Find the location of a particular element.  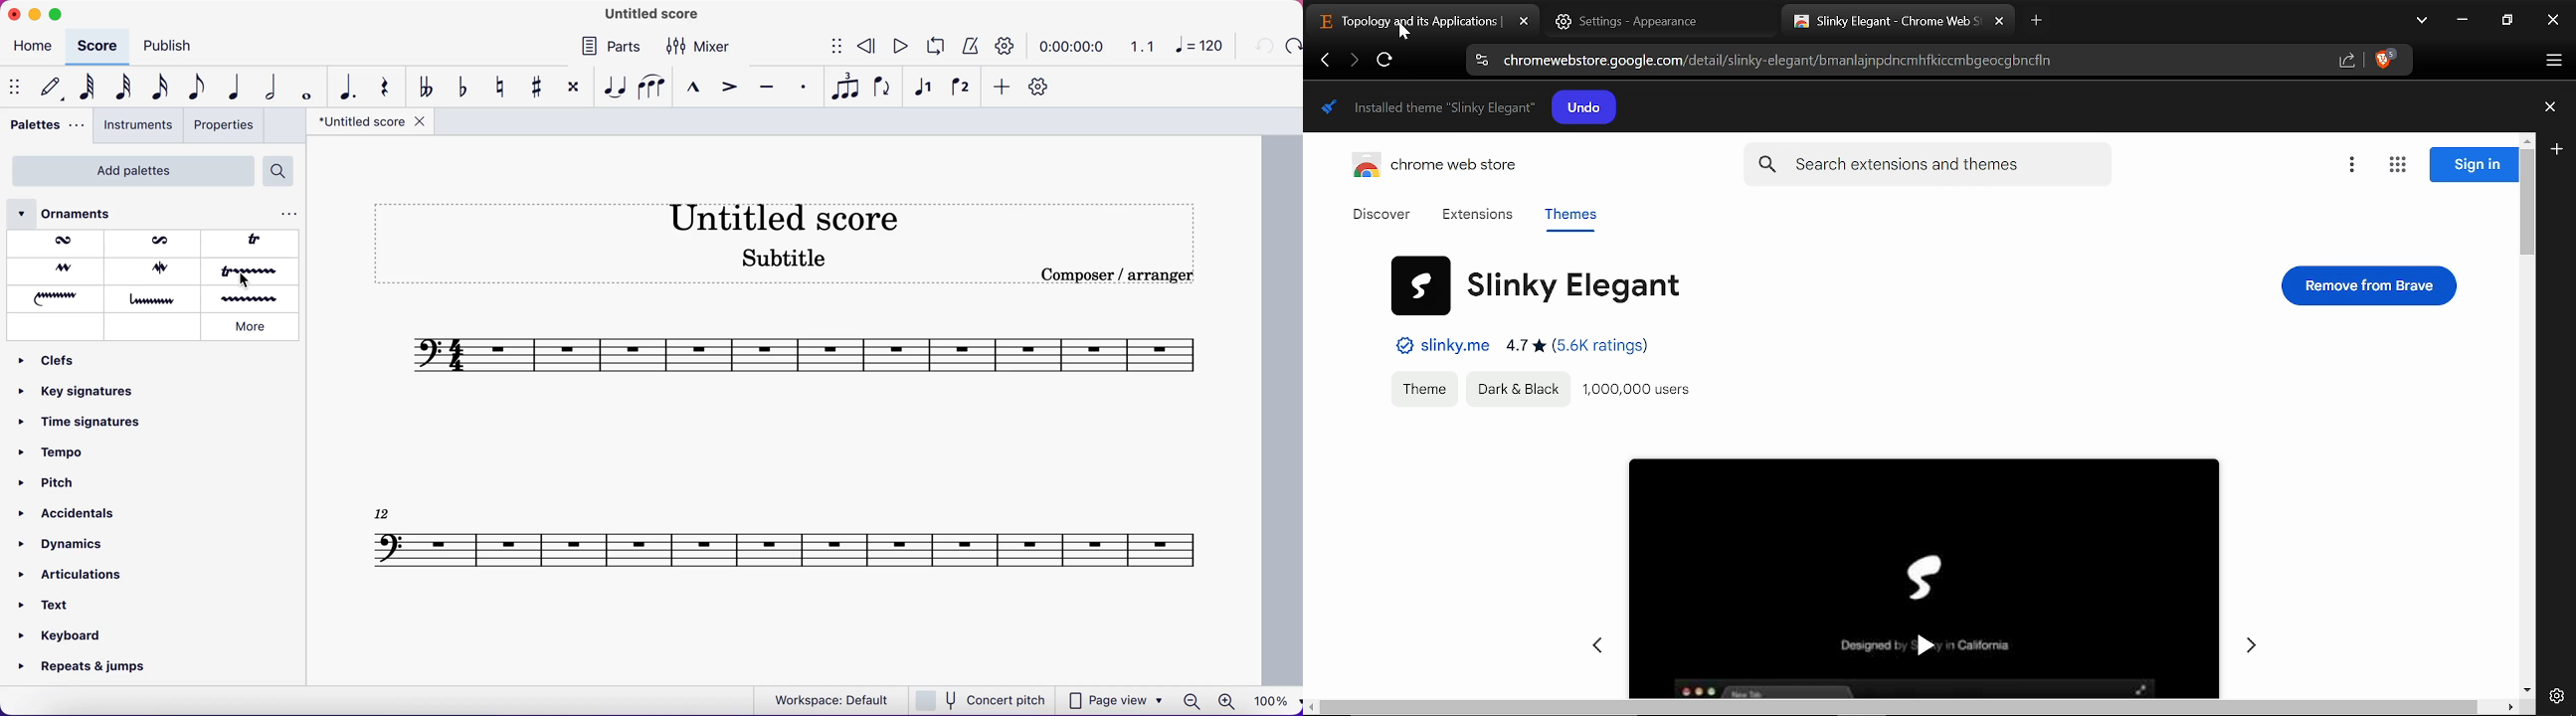

whole note is located at coordinates (304, 87).